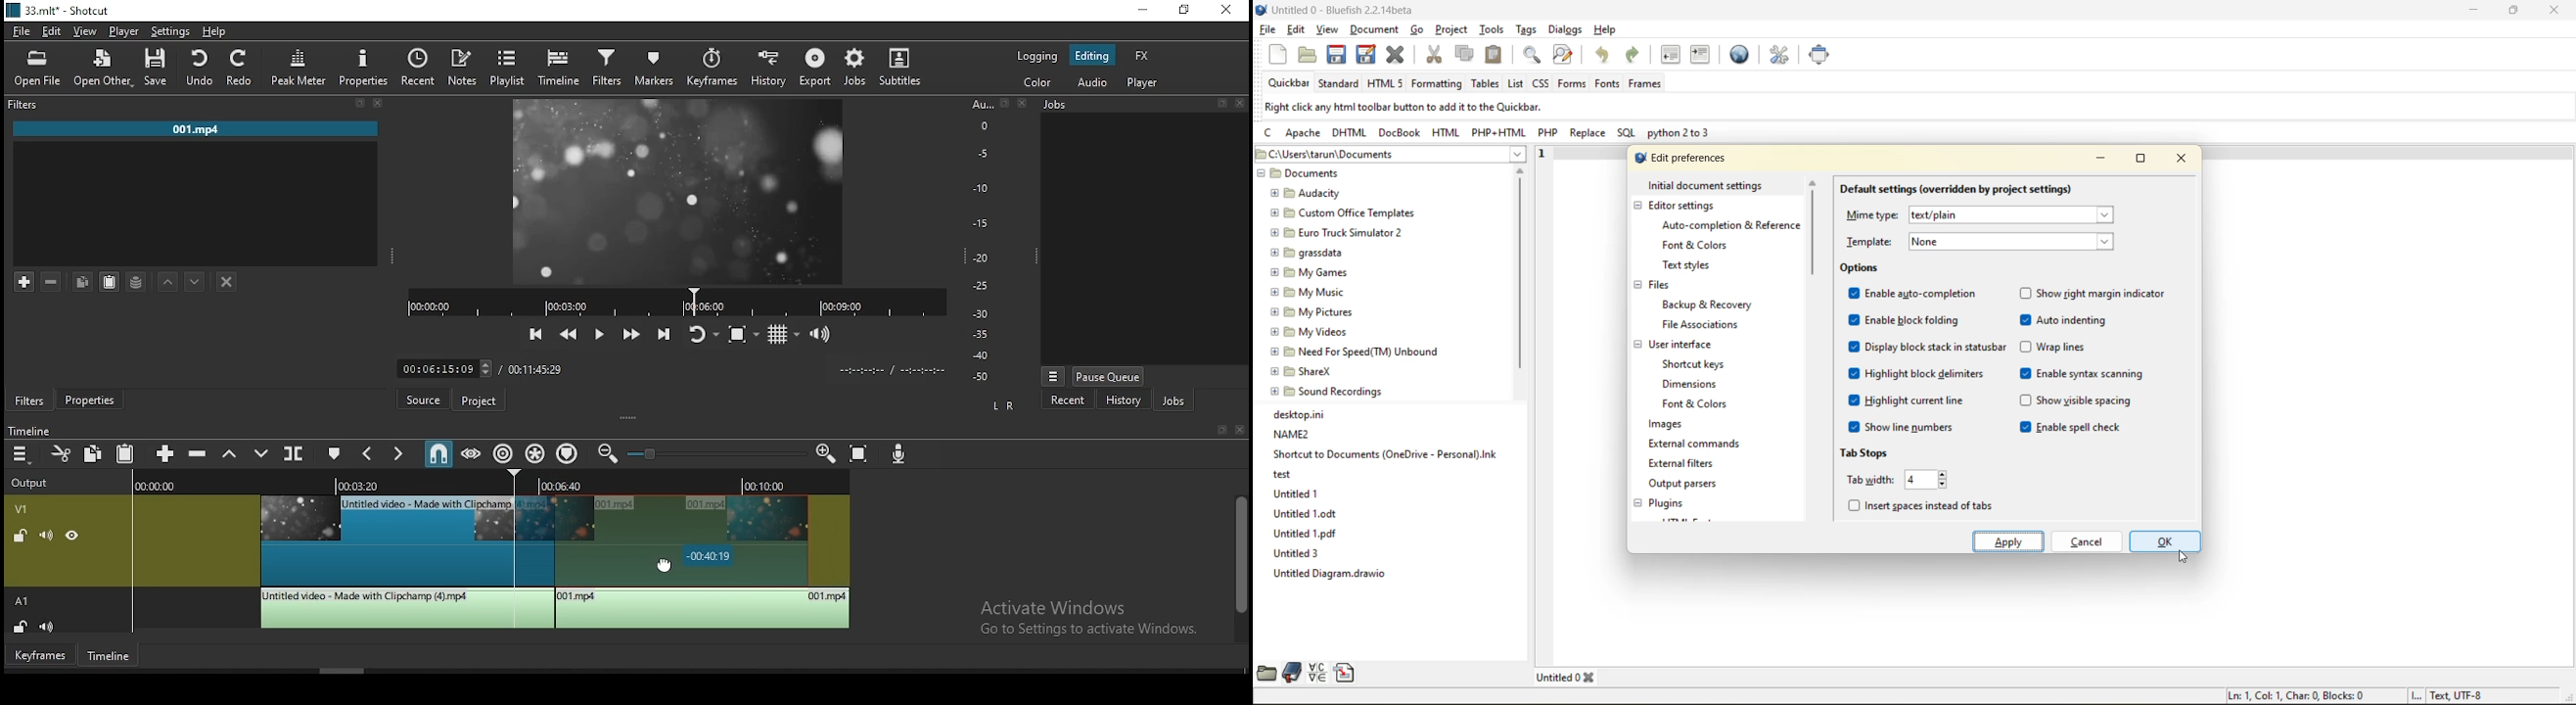 The image size is (2576, 728). What do you see at coordinates (418, 65) in the screenshot?
I see `split at playhead` at bounding box center [418, 65].